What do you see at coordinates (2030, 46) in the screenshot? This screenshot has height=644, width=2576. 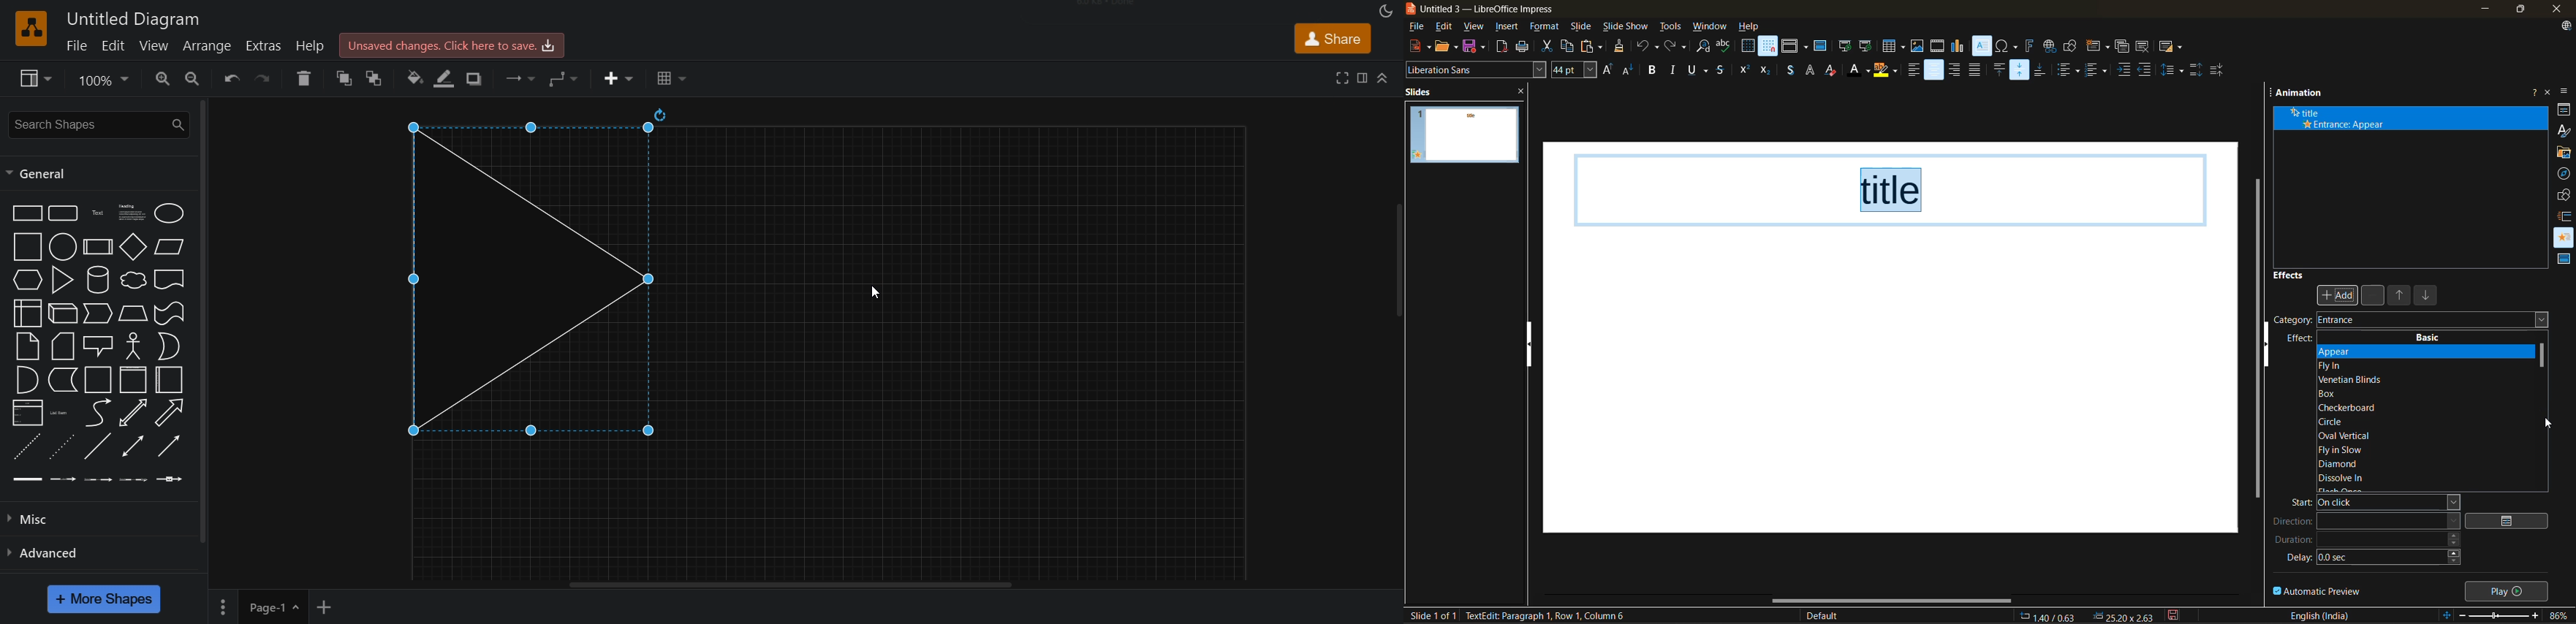 I see `insert fontwork text` at bounding box center [2030, 46].